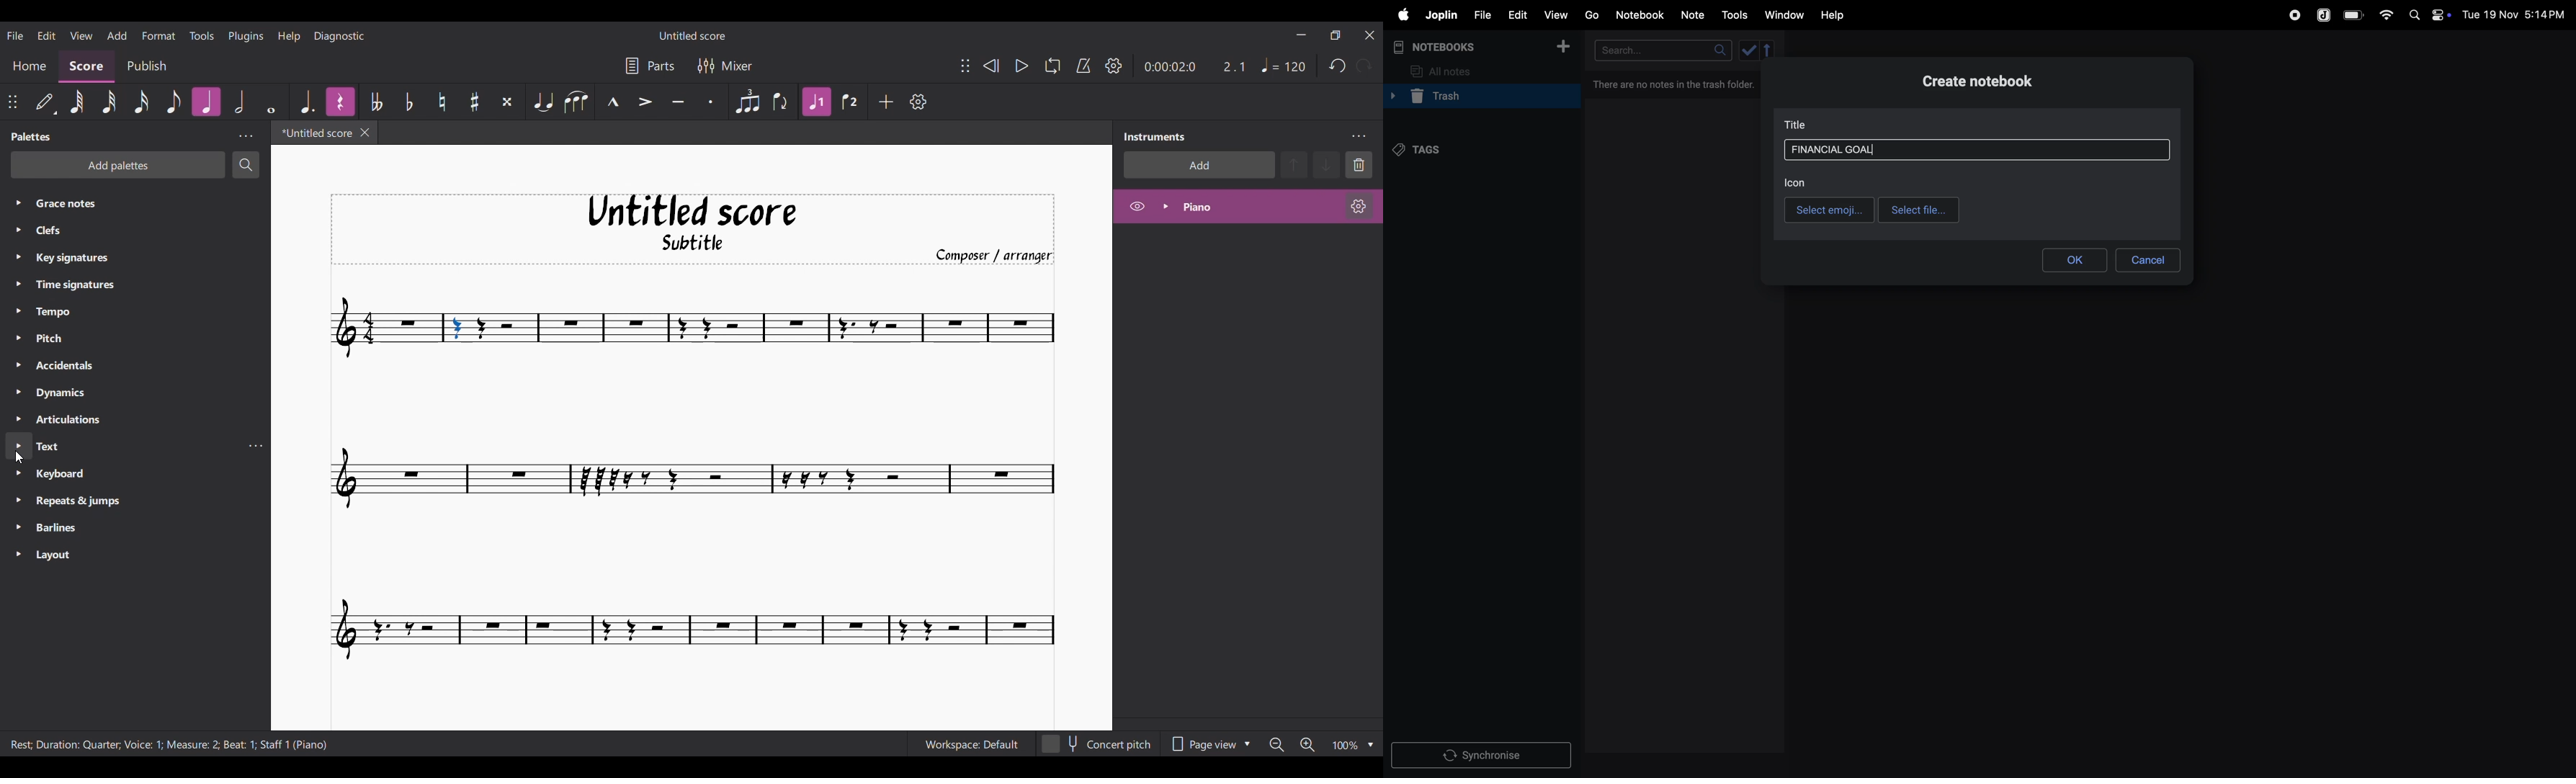  I want to click on wifi, so click(2383, 15).